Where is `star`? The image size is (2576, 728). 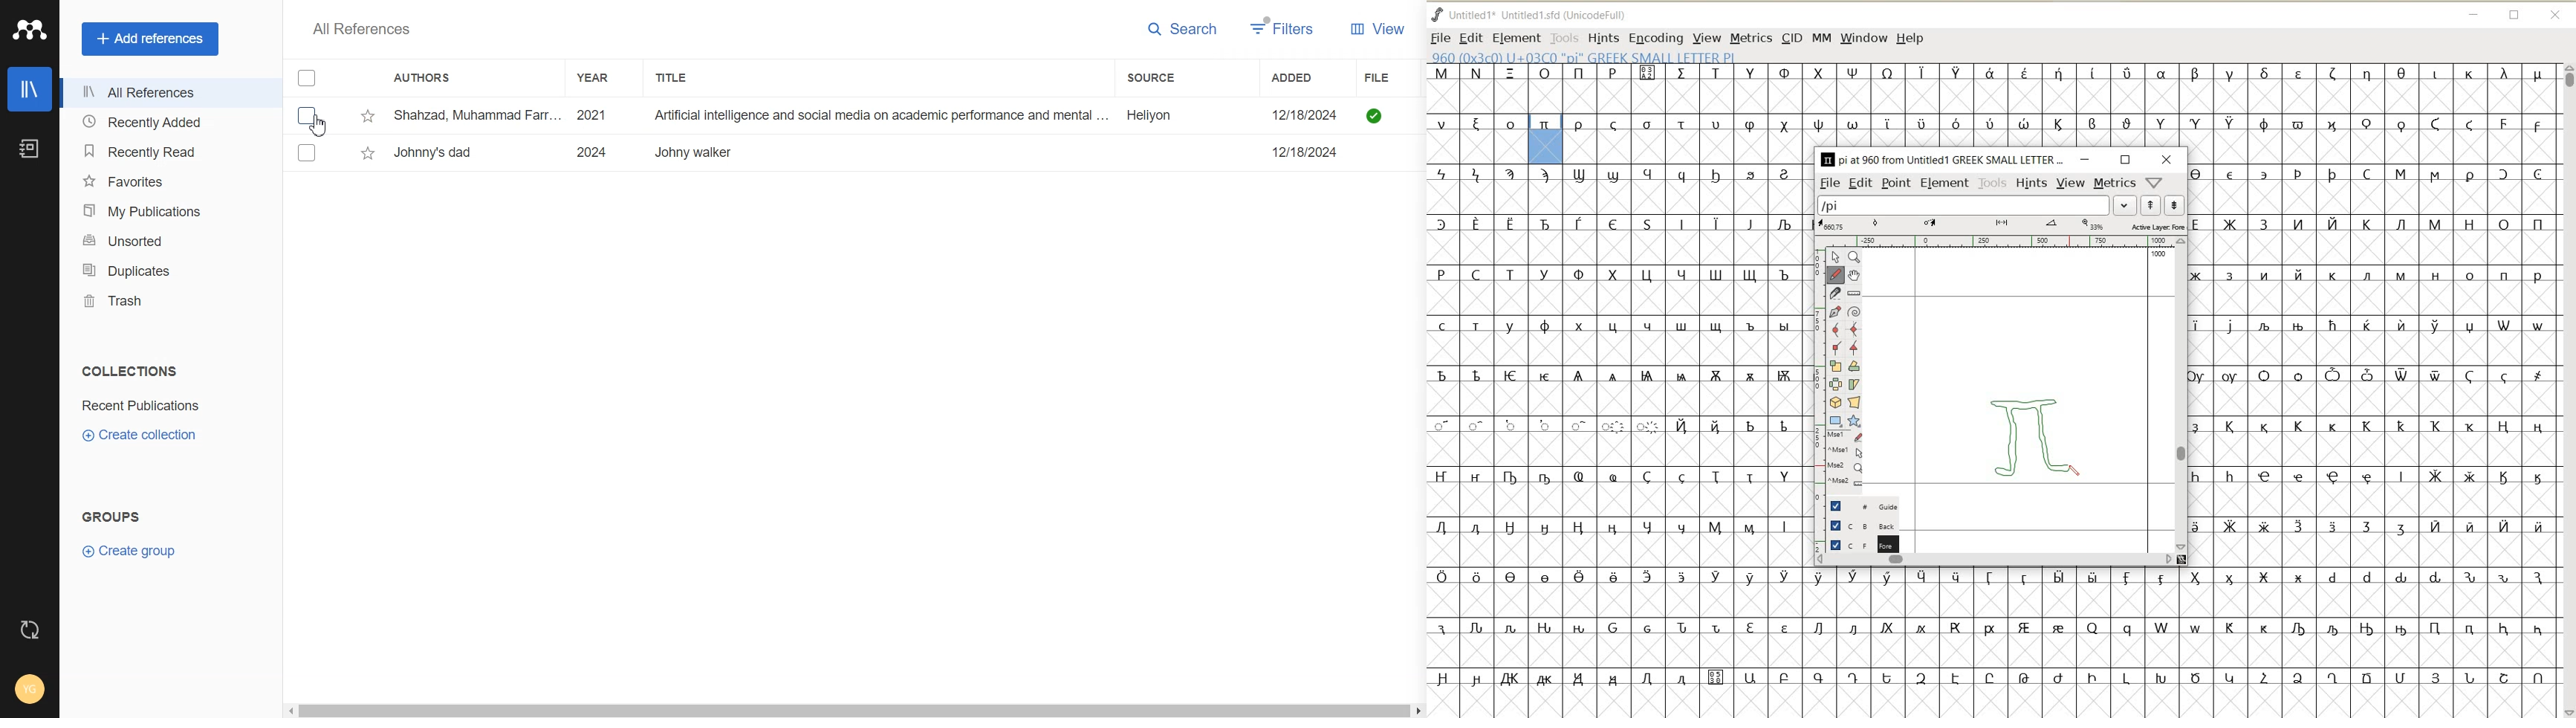
star is located at coordinates (368, 153).